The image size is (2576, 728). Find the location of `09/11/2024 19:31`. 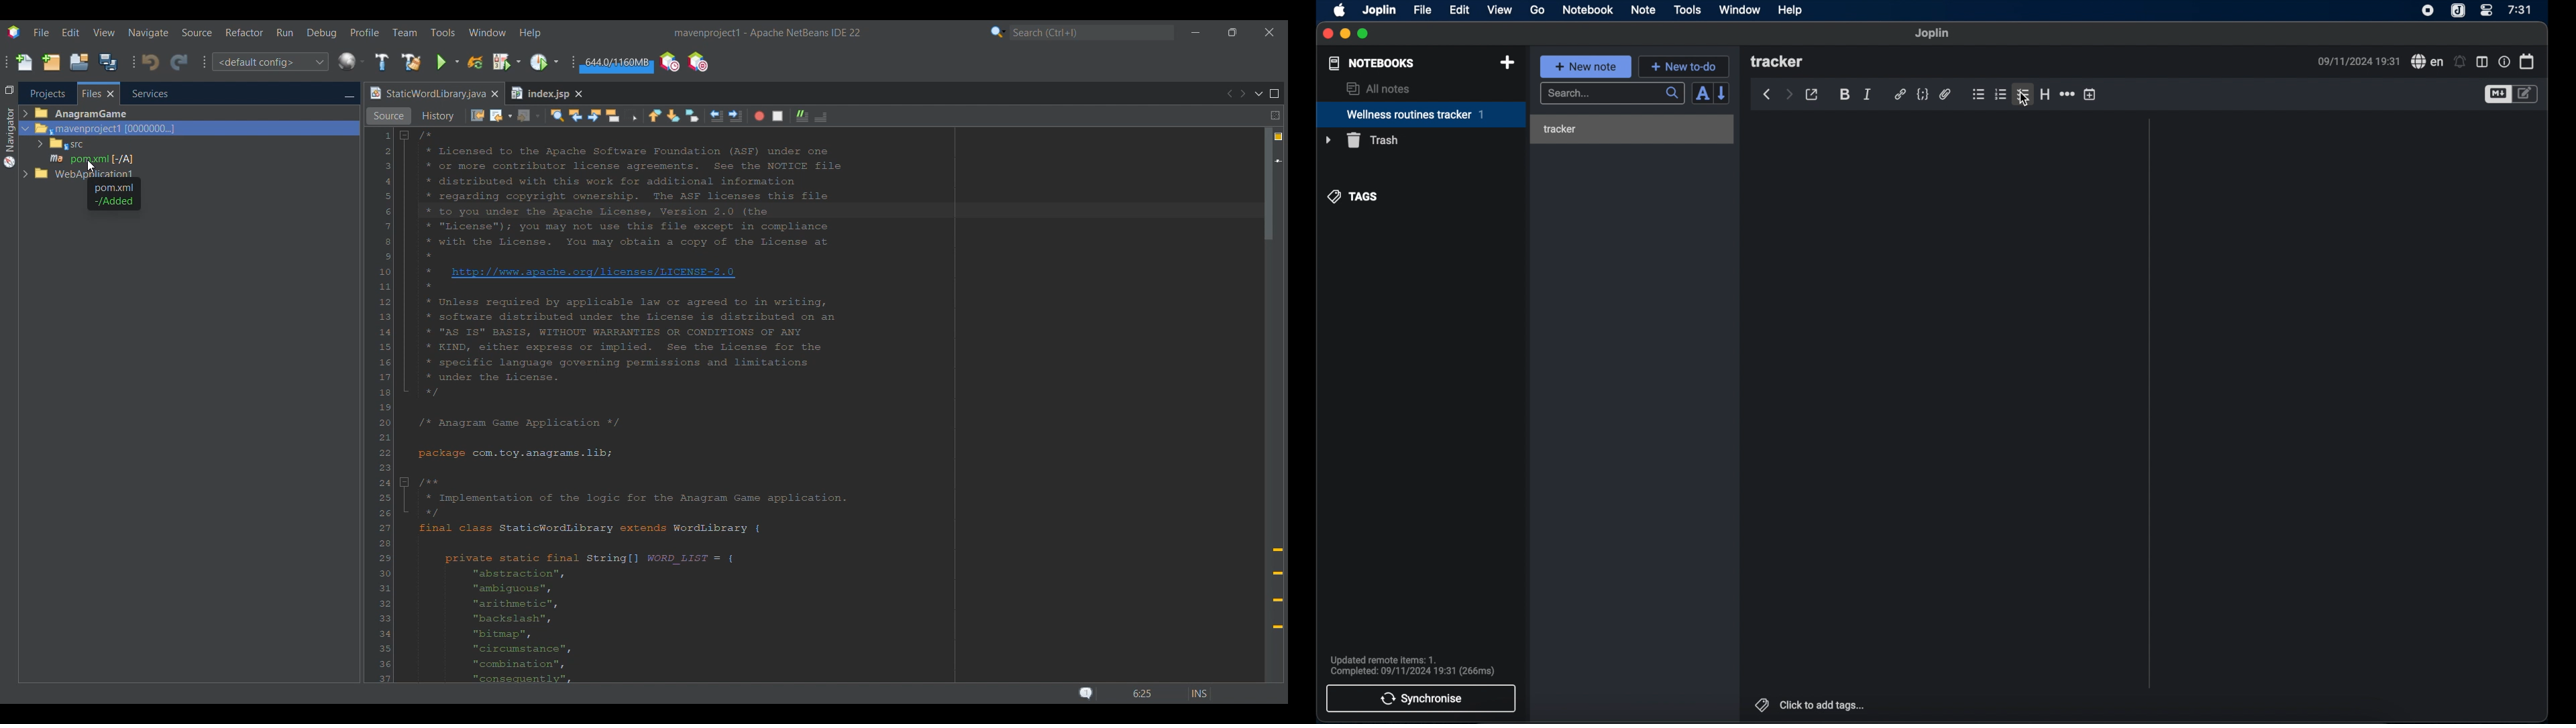

09/11/2024 19:31 is located at coordinates (2357, 61).